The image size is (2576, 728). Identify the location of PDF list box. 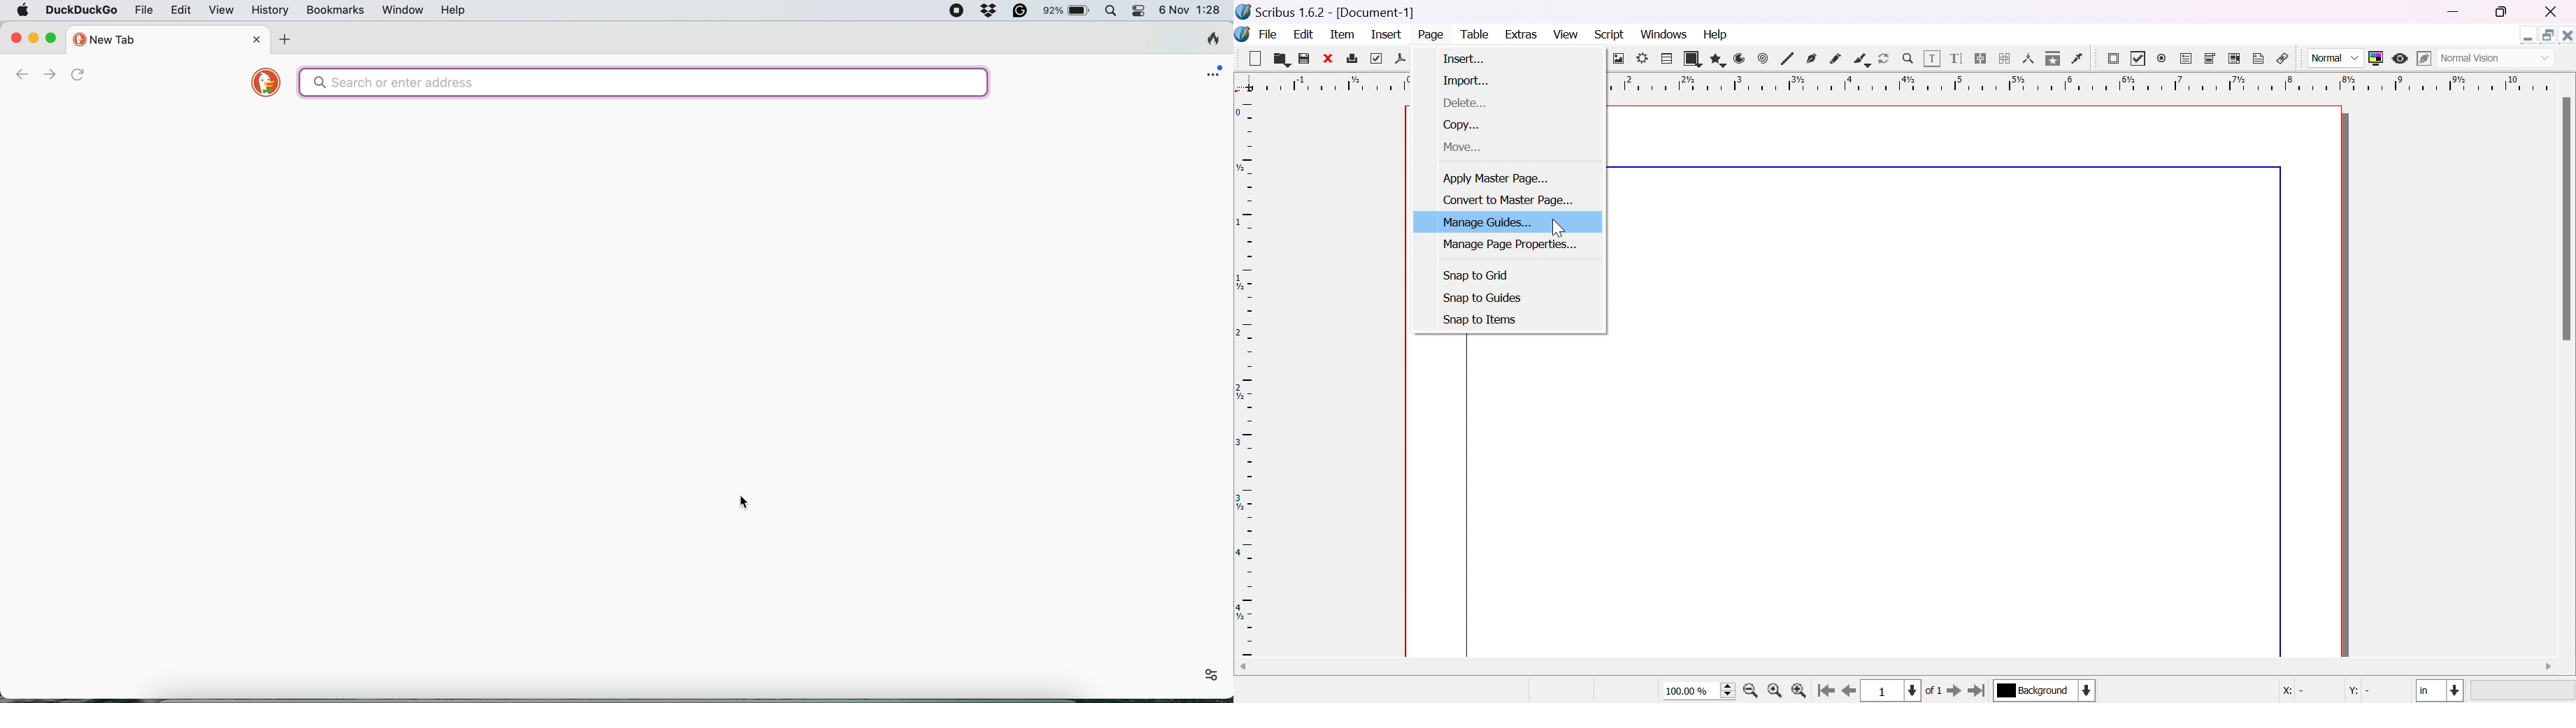
(2236, 58).